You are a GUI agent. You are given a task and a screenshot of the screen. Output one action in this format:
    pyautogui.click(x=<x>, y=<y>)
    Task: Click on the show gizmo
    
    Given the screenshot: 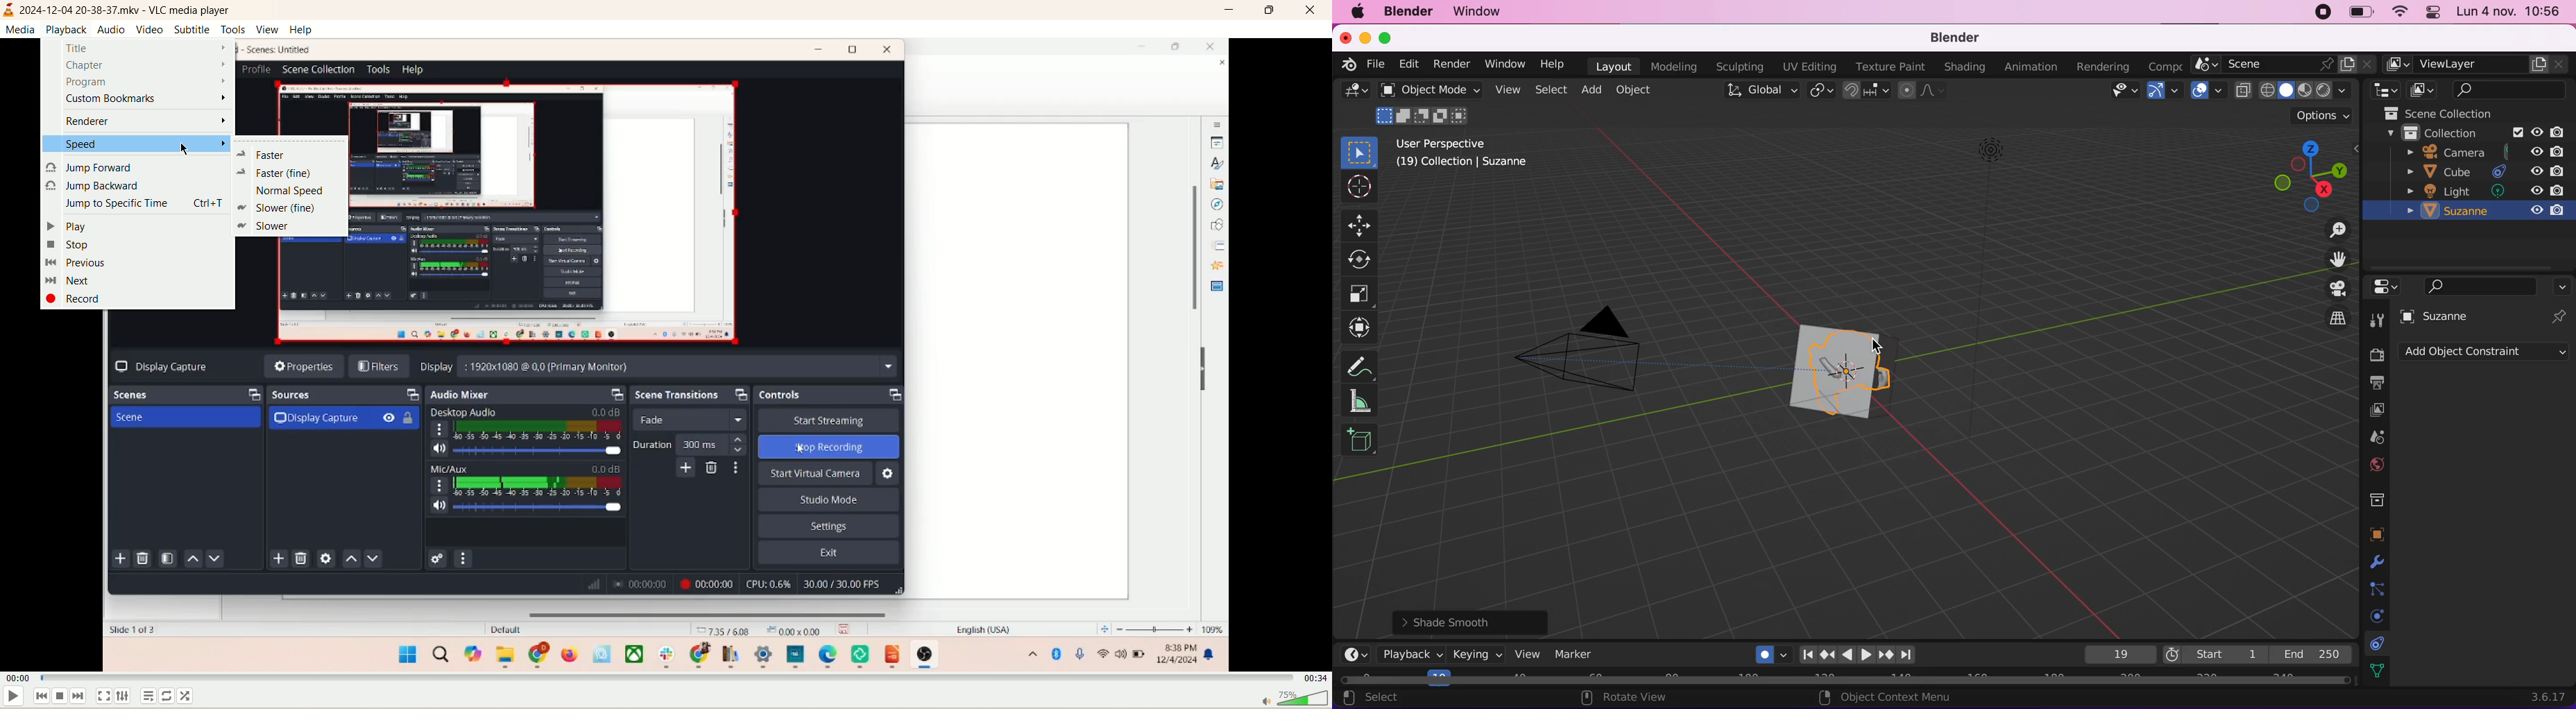 What is the action you would take?
    pyautogui.click(x=2154, y=92)
    